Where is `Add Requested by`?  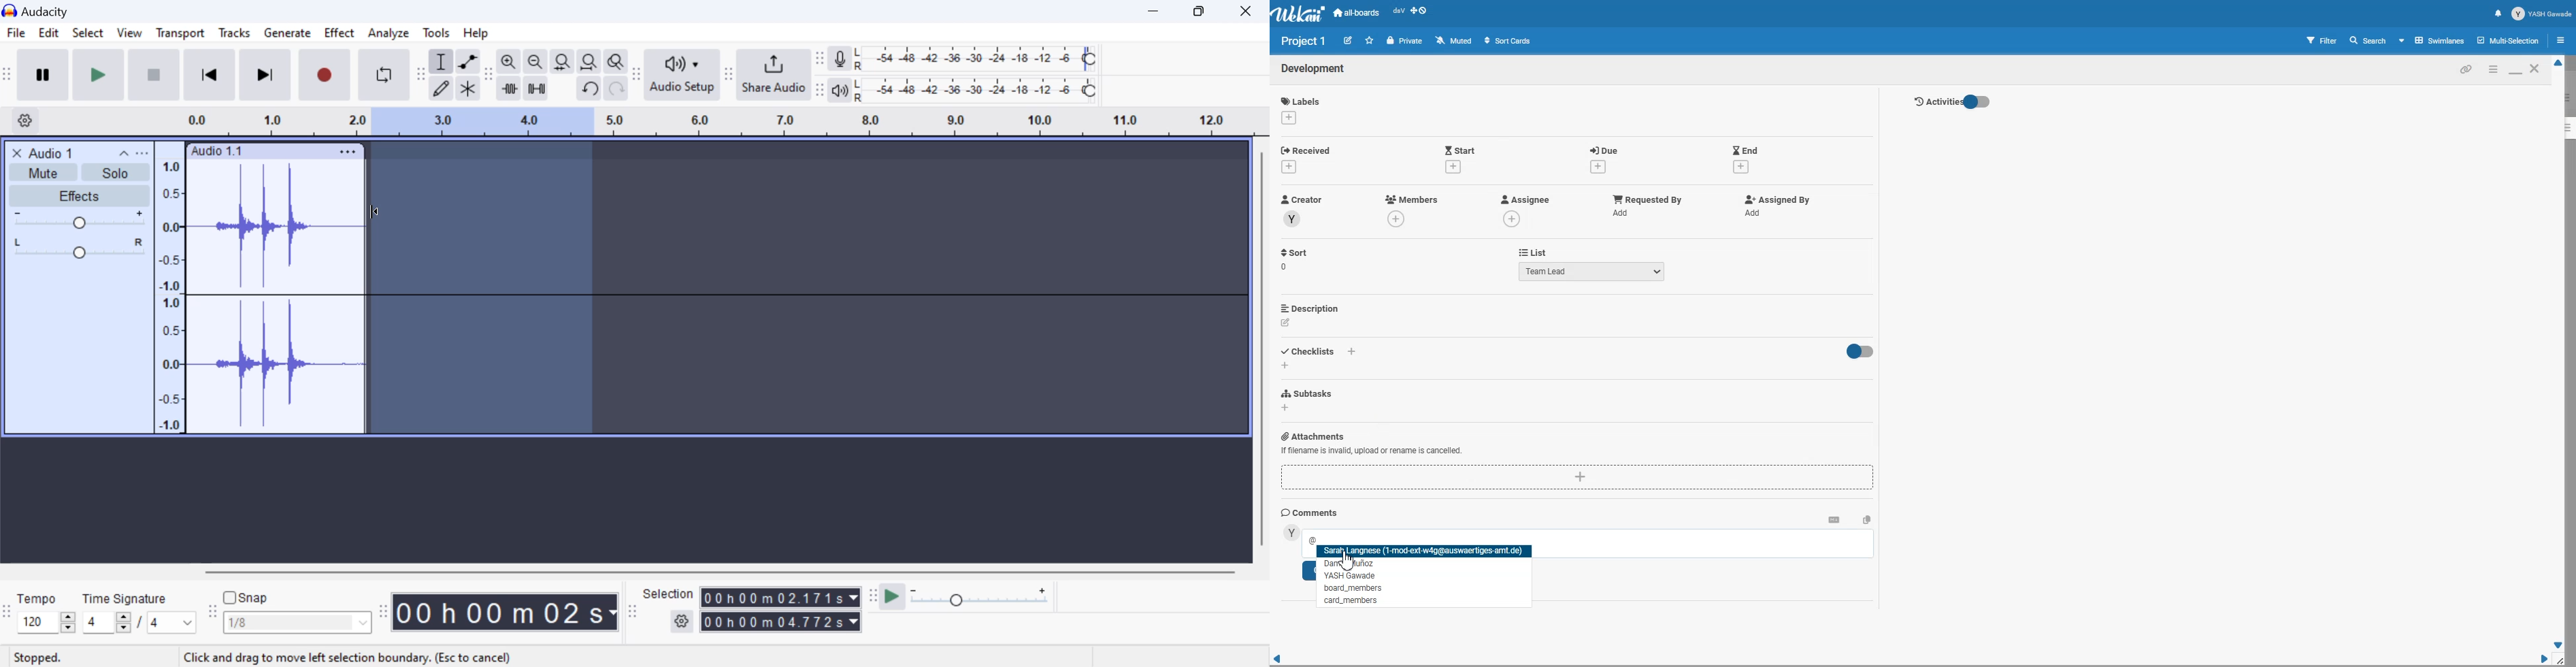
Add Requested by is located at coordinates (1648, 198).